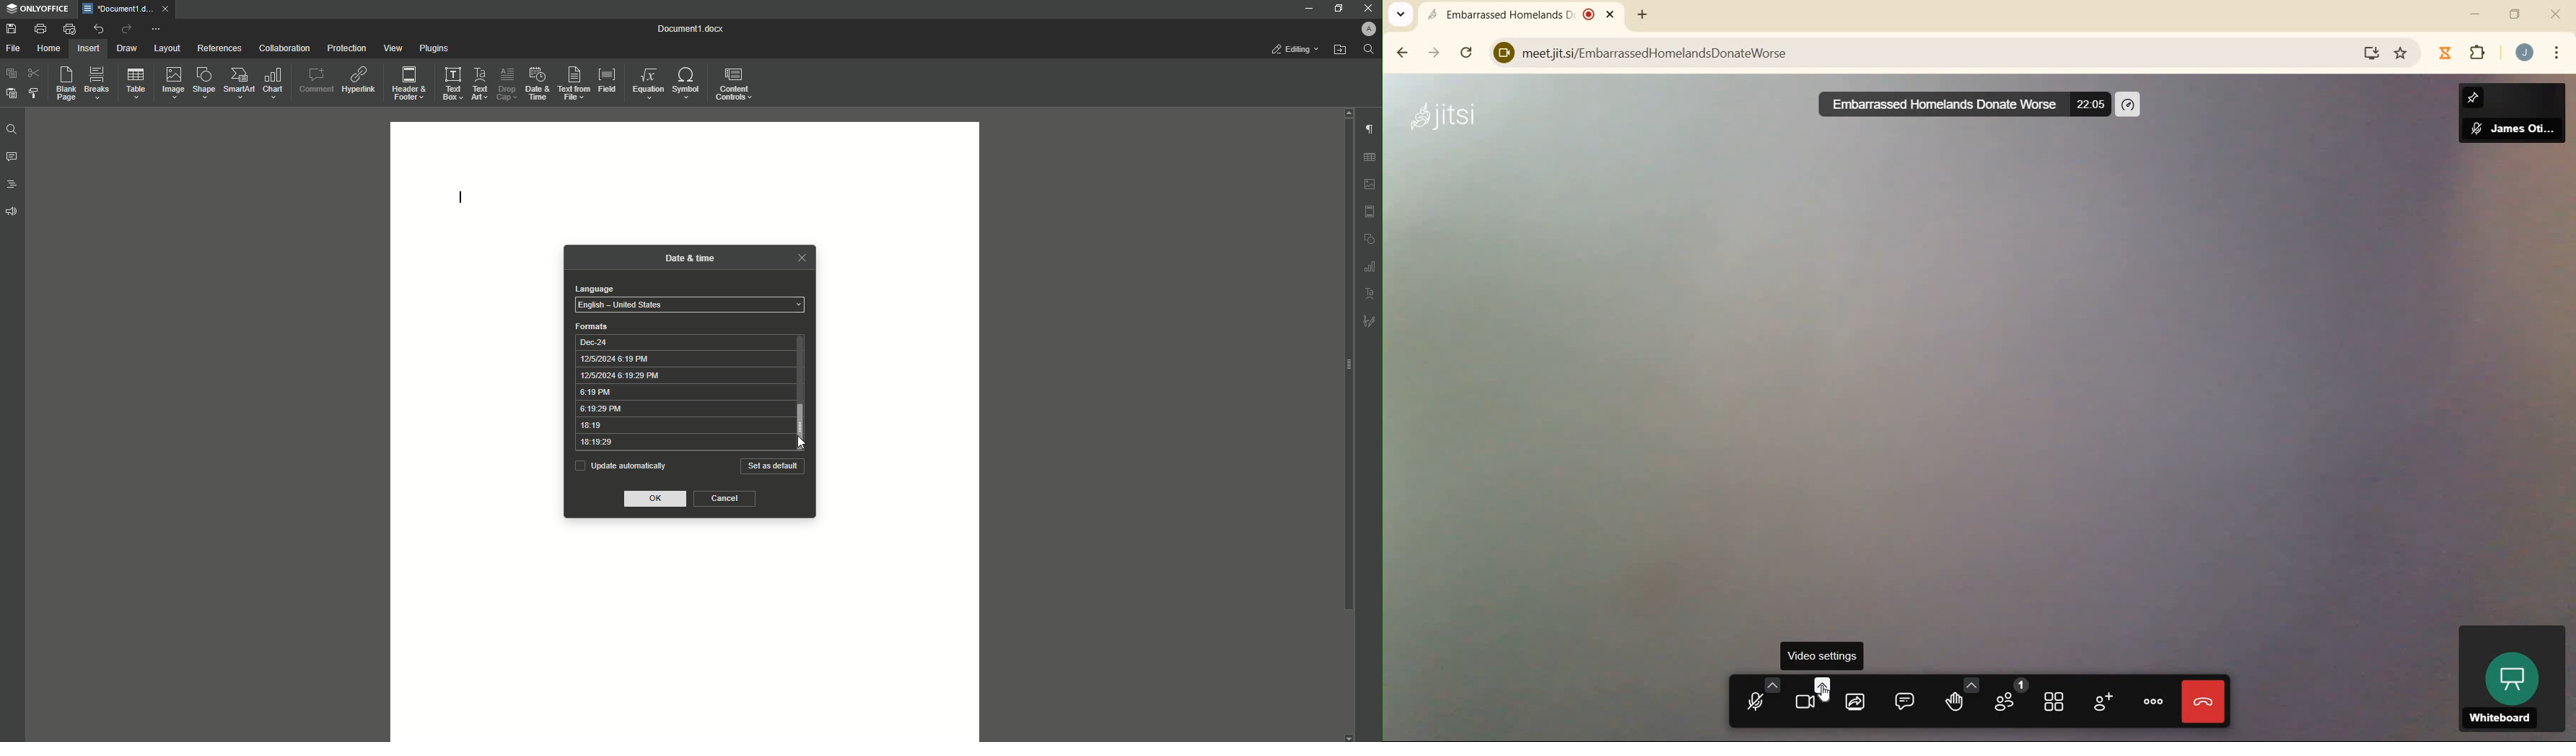 The height and width of the screenshot is (756, 2576). What do you see at coordinates (1367, 8) in the screenshot?
I see `Close` at bounding box center [1367, 8].